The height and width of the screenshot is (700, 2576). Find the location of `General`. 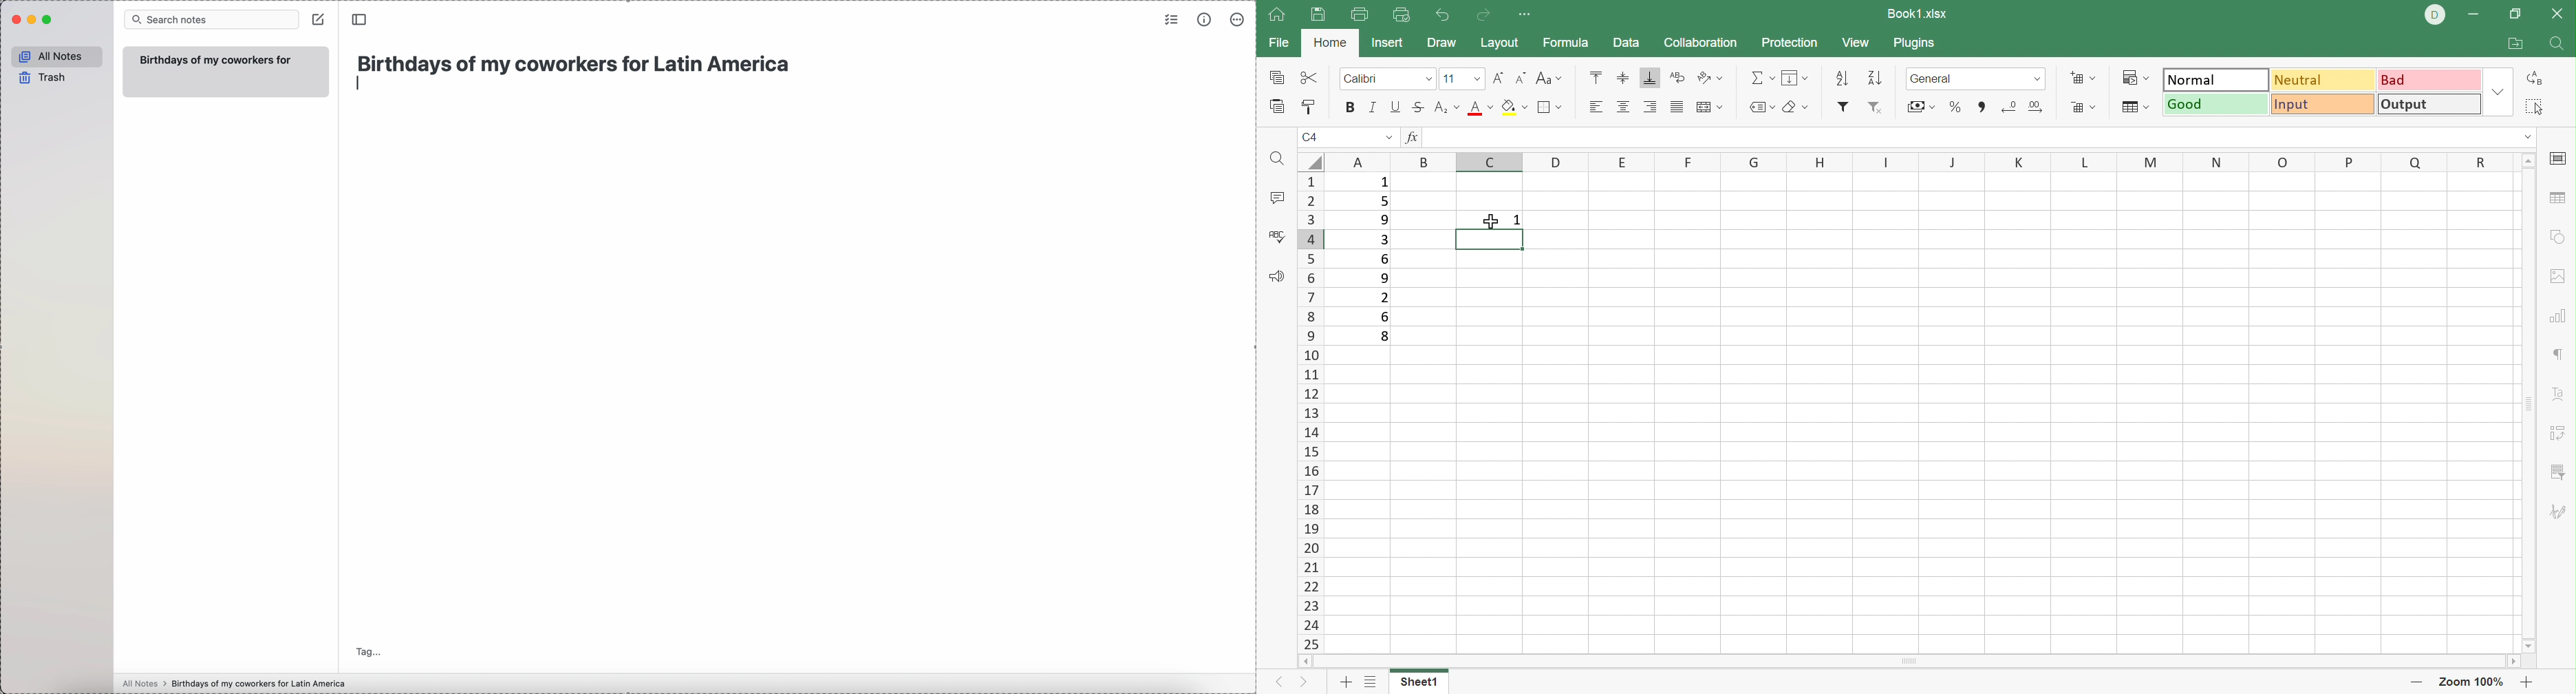

General is located at coordinates (1934, 78).